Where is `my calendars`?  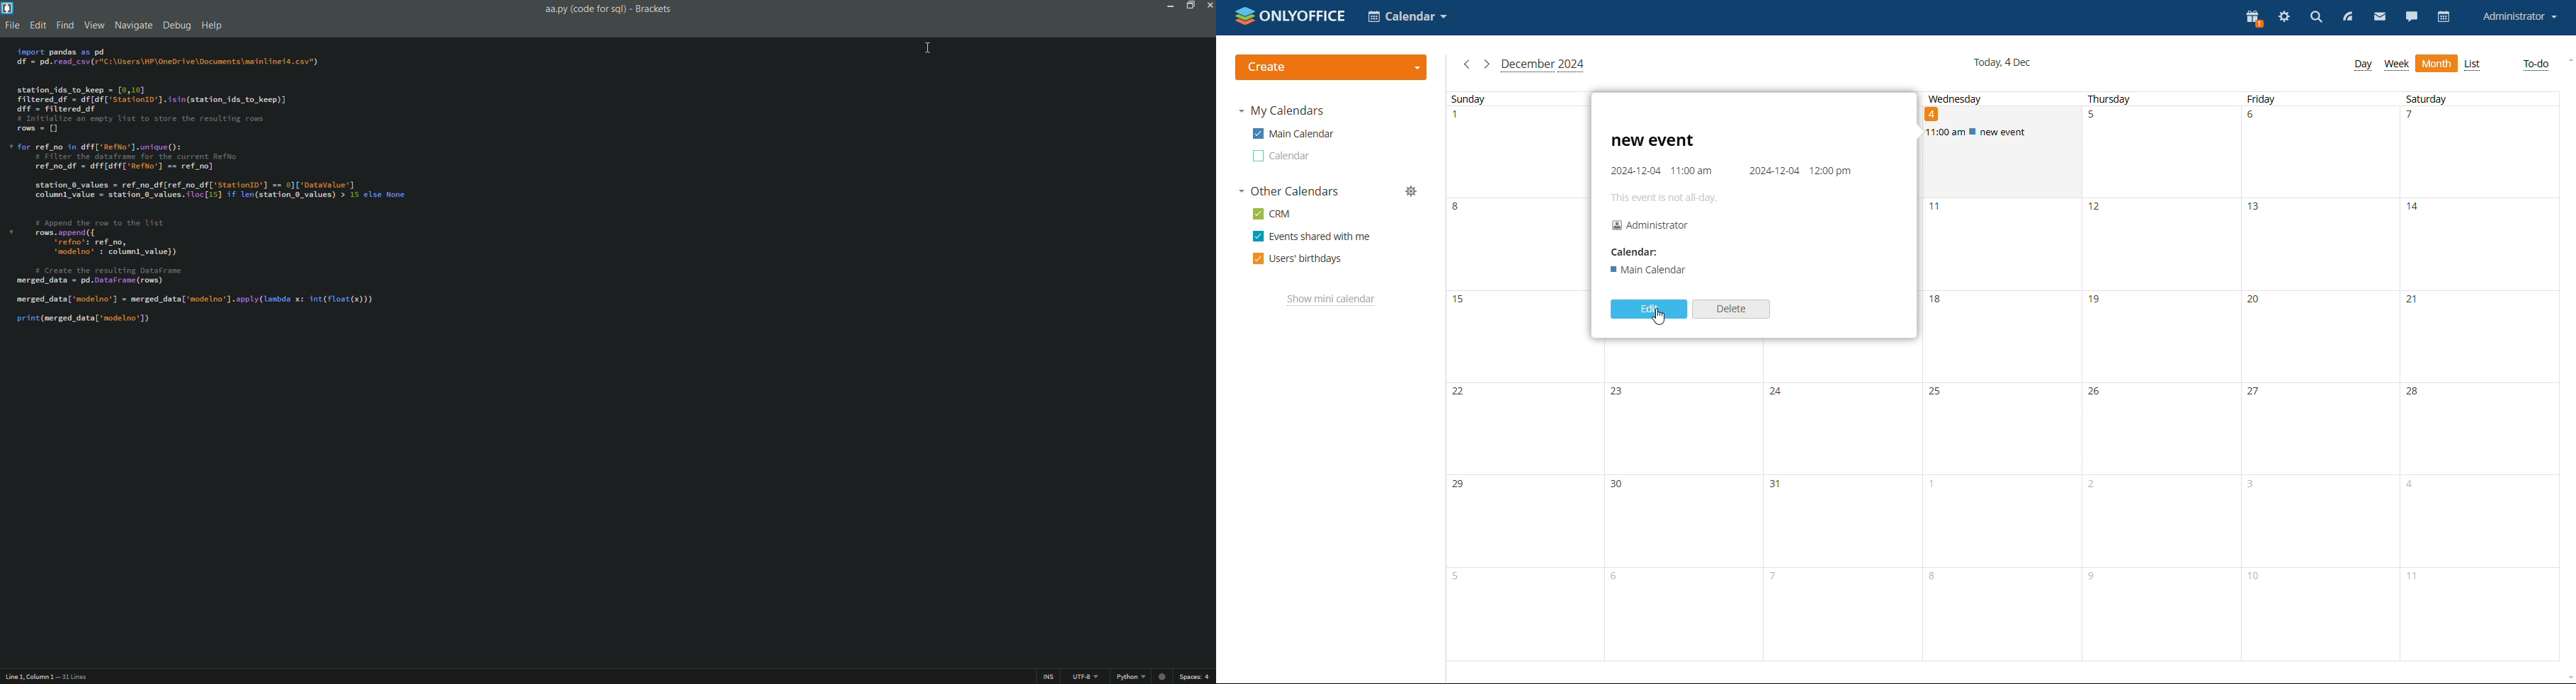 my calendars is located at coordinates (1282, 111).